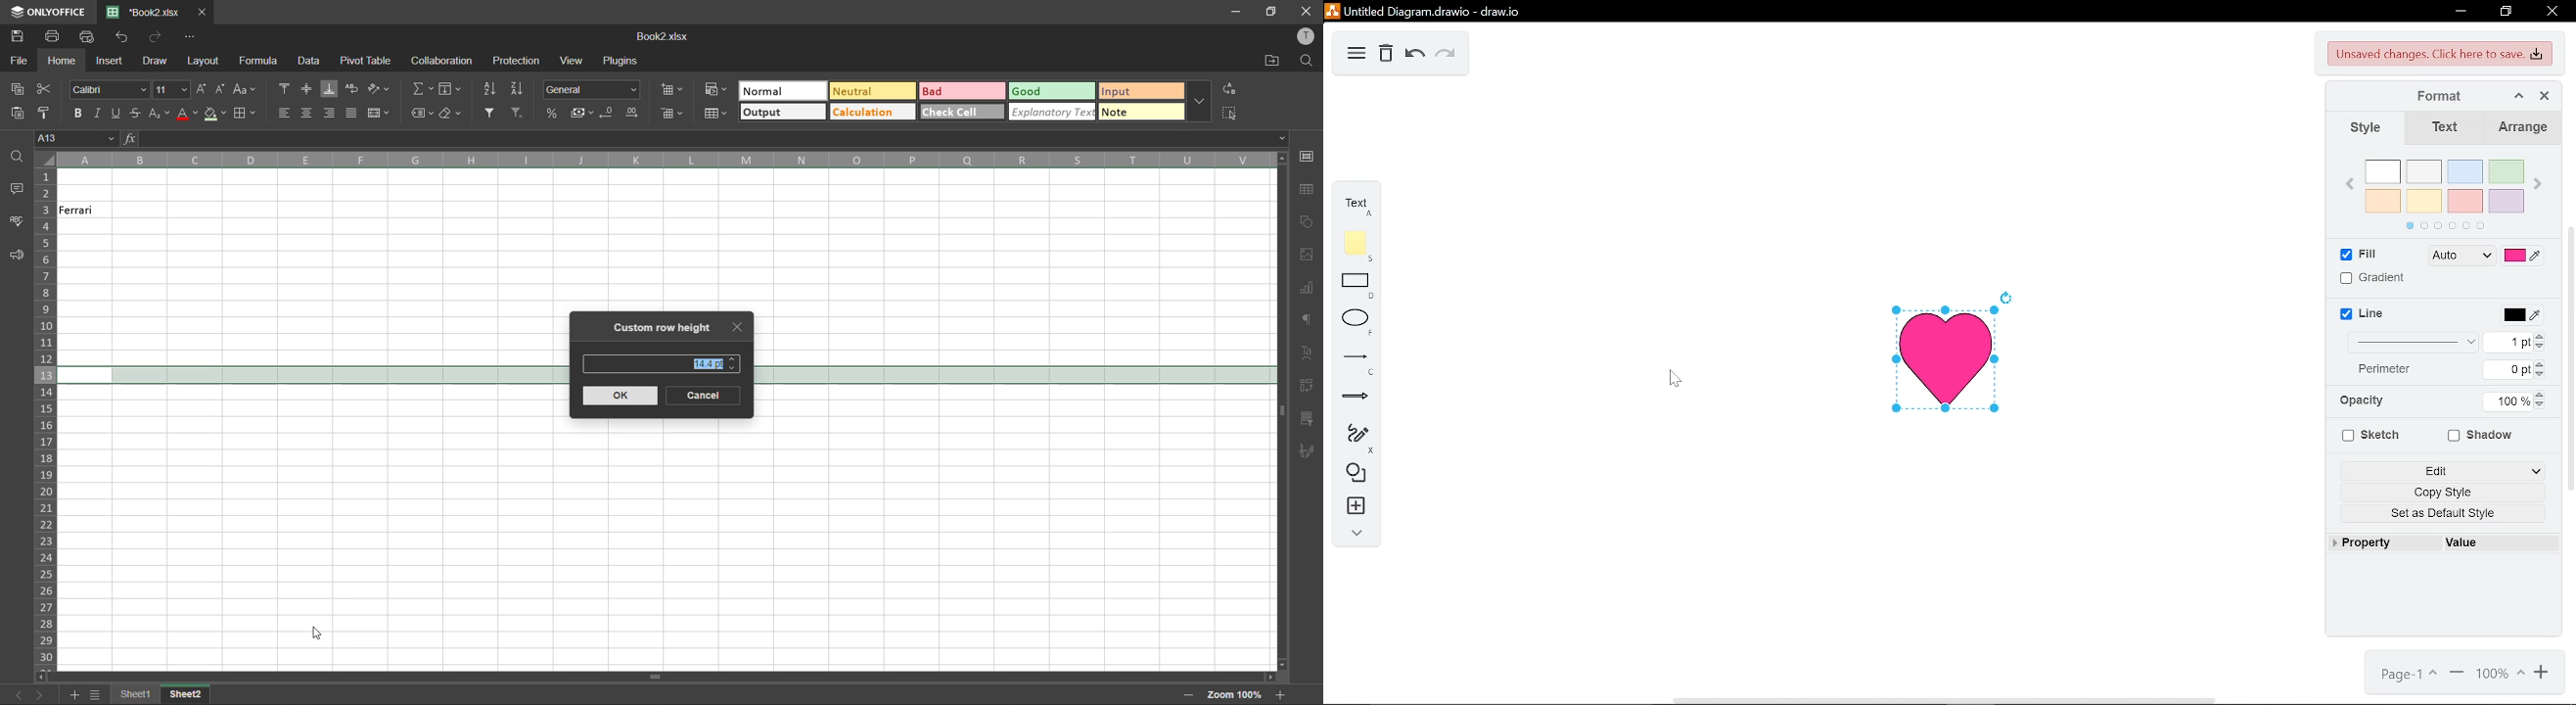  I want to click on pivot table, so click(1309, 386).